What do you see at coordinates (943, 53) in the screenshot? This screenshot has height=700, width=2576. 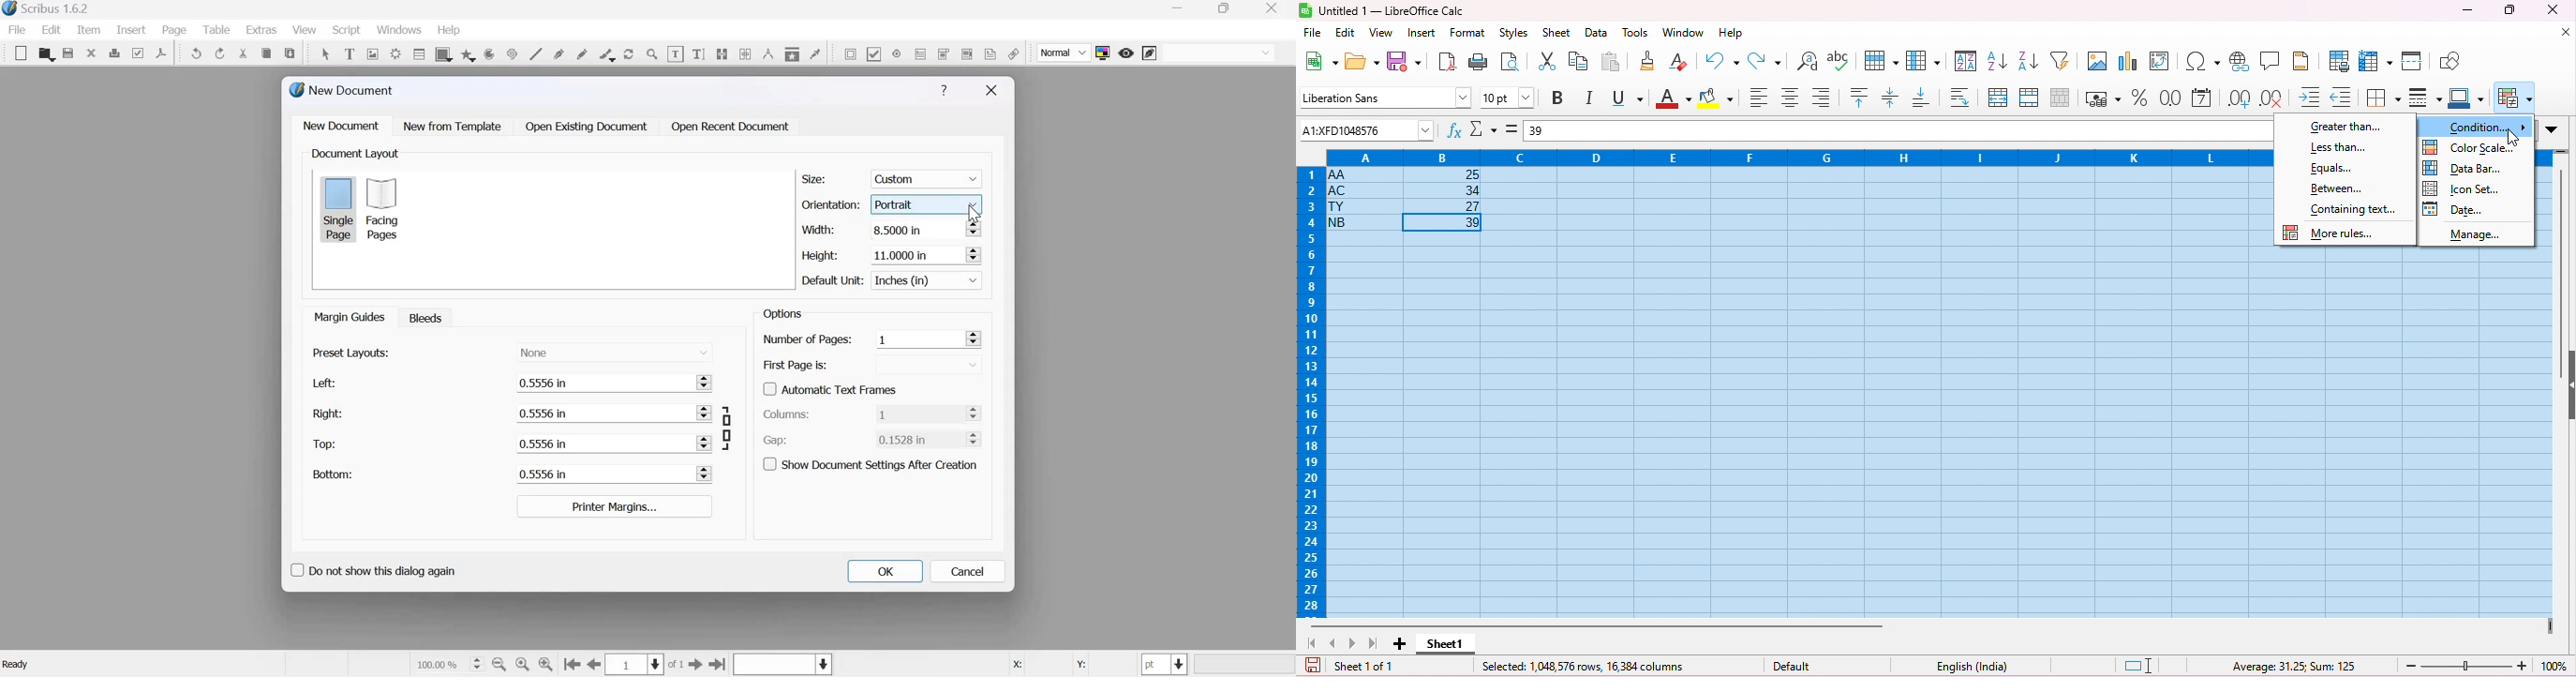 I see `PDF combo box` at bounding box center [943, 53].